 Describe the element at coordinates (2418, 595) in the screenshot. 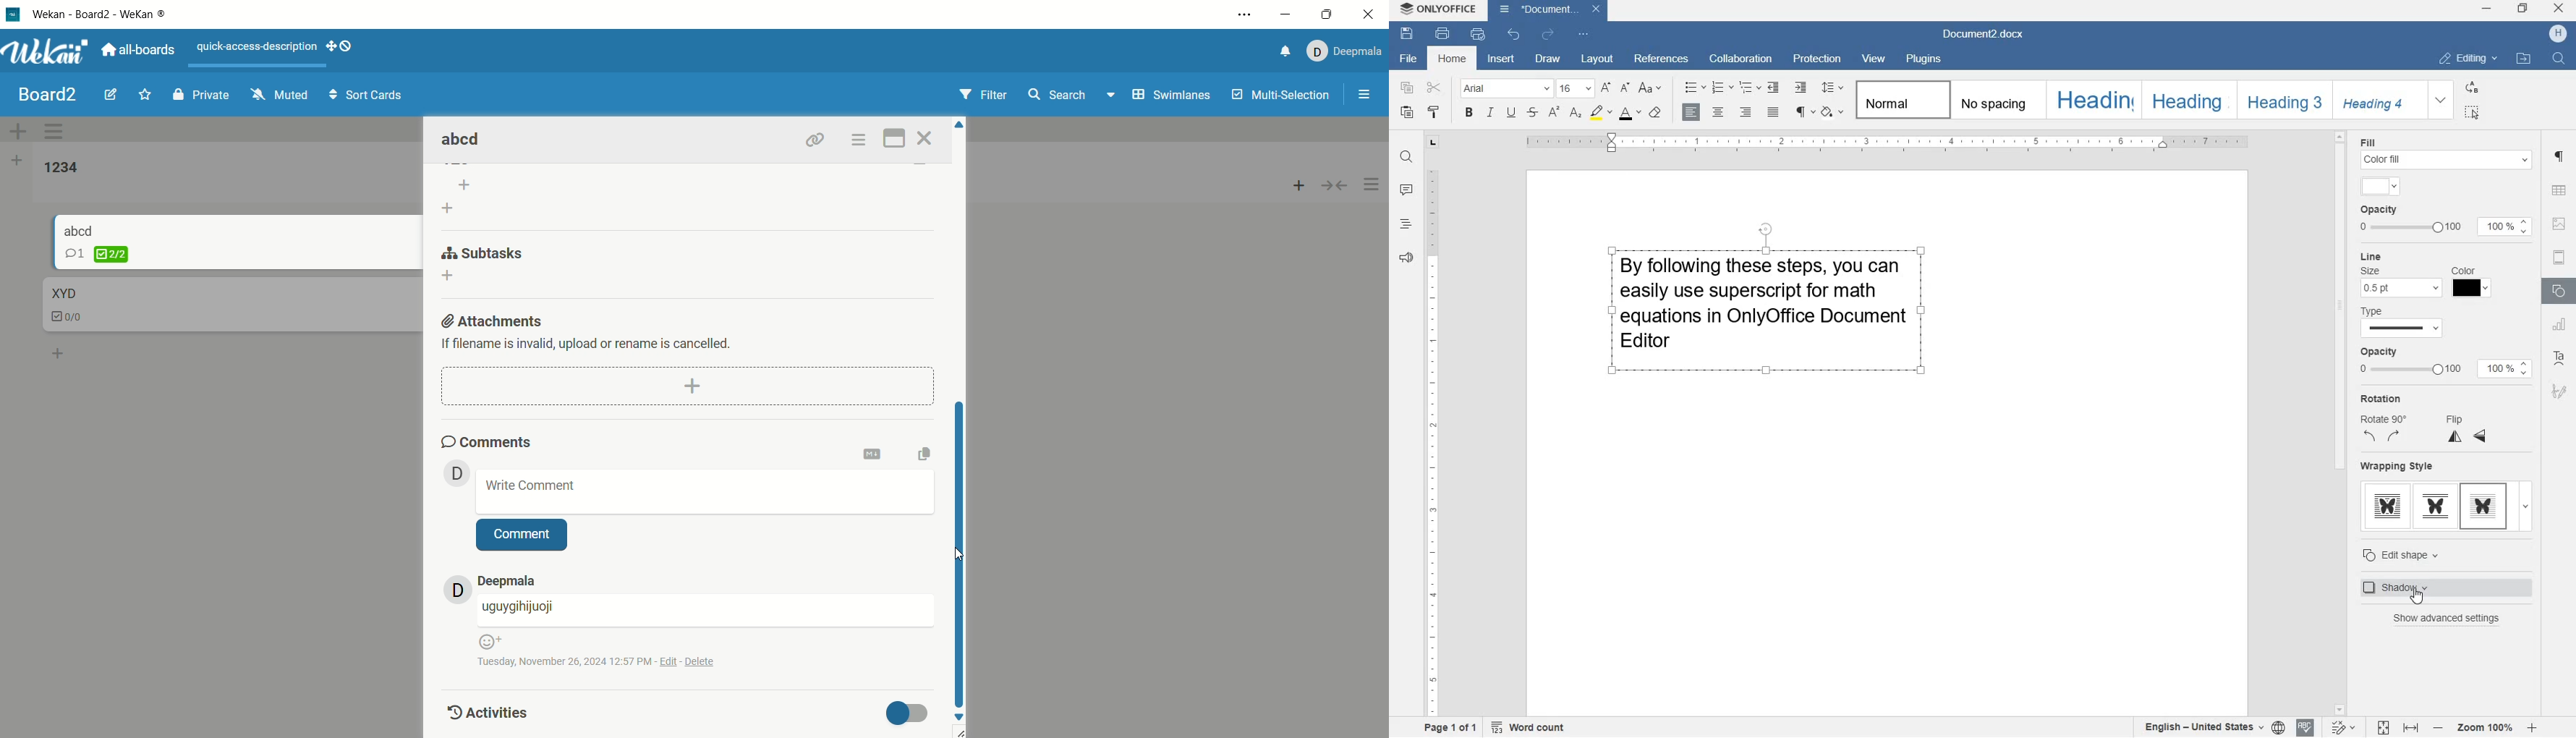

I see `cursor` at that location.